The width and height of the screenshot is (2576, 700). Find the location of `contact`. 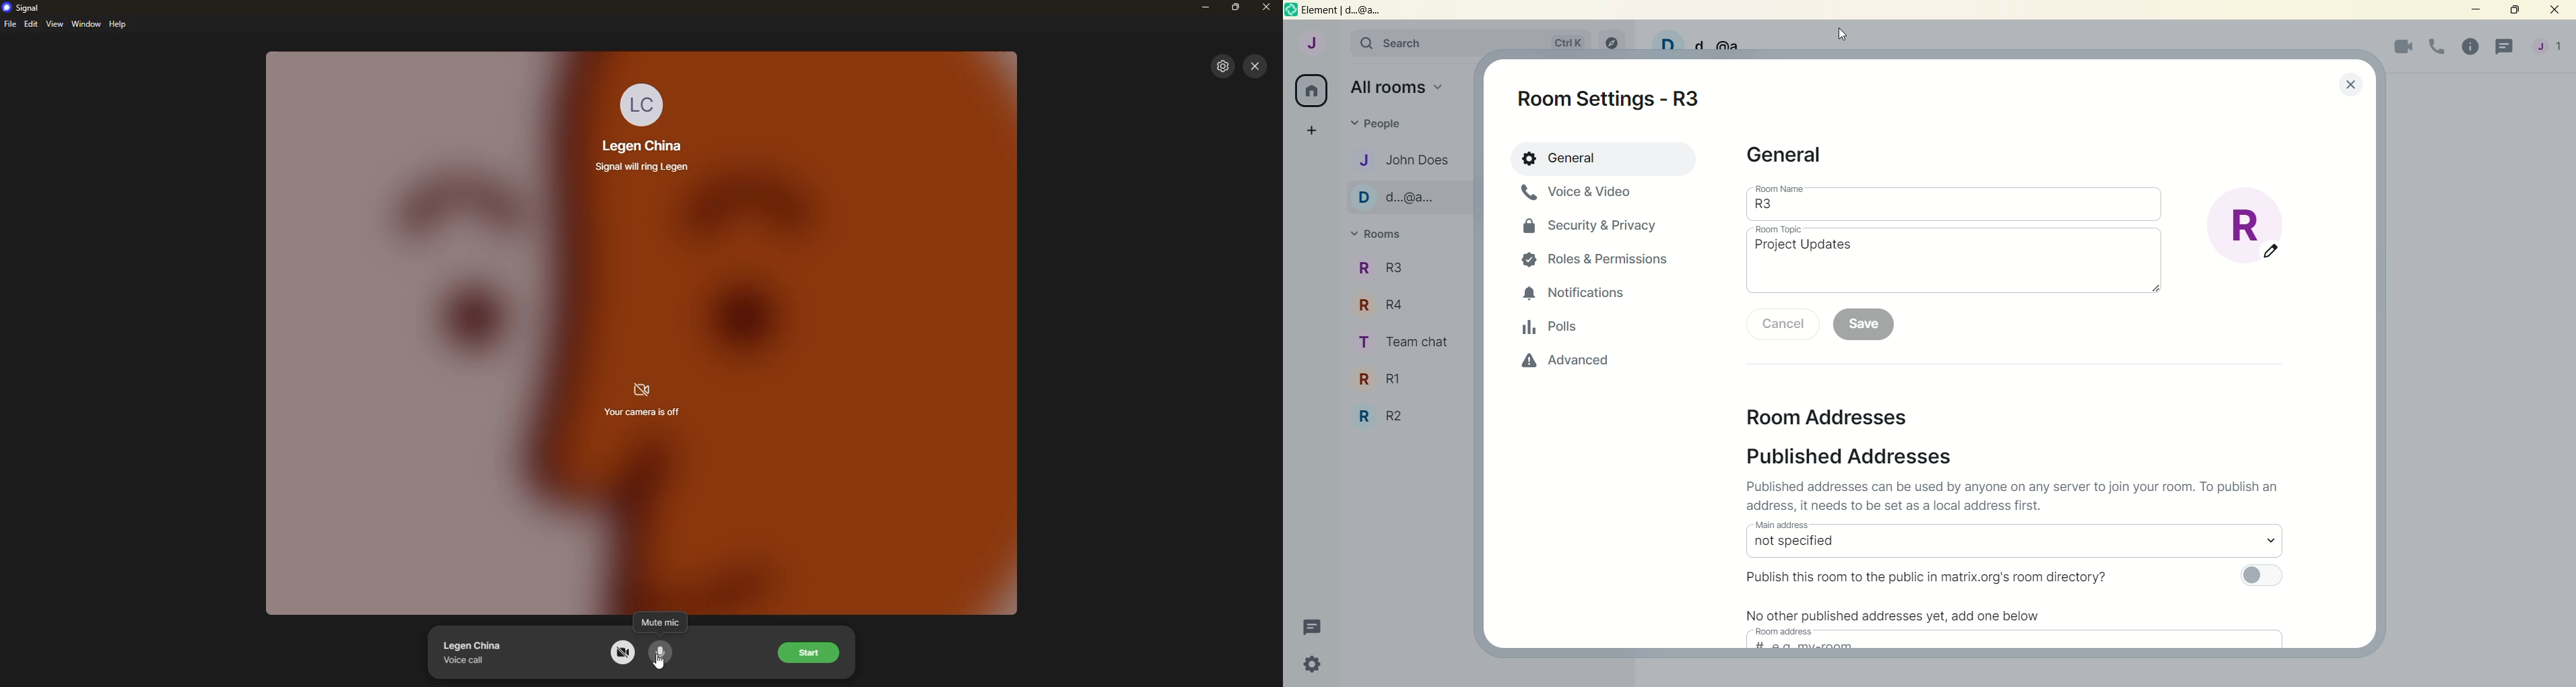

contact is located at coordinates (640, 146).